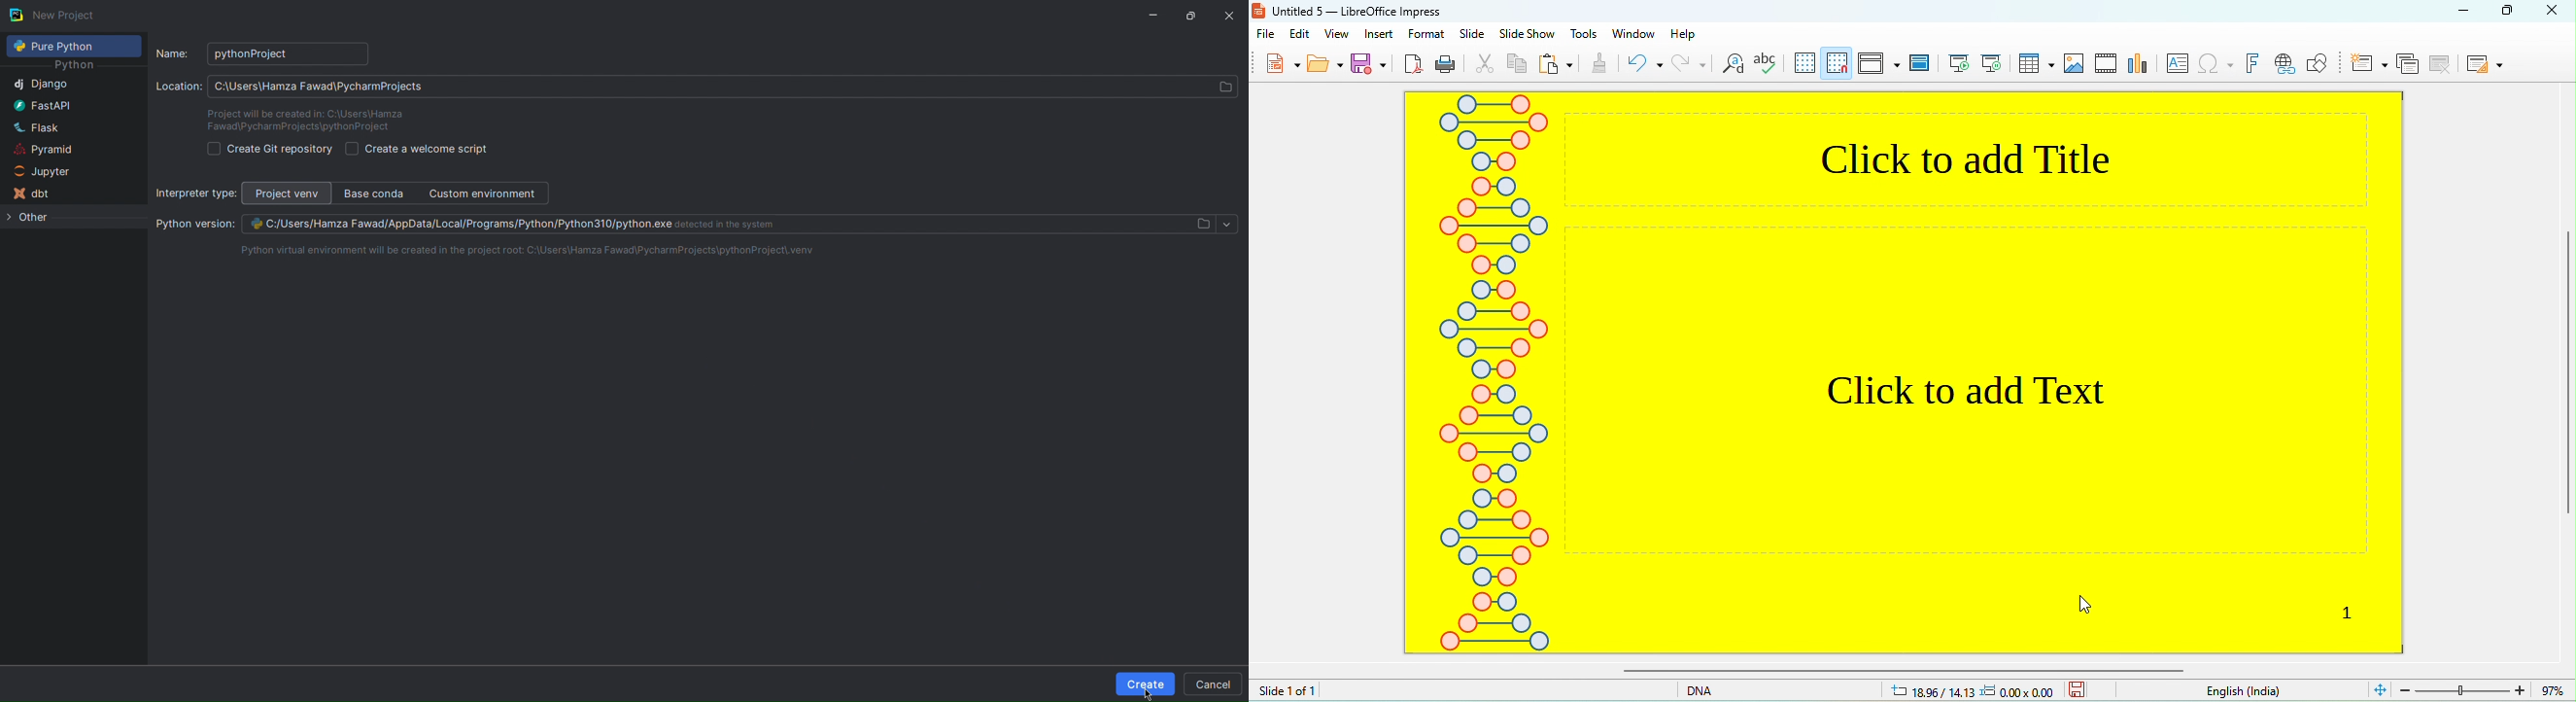 The image size is (2576, 728). Describe the element at coordinates (1472, 34) in the screenshot. I see `slide` at that location.